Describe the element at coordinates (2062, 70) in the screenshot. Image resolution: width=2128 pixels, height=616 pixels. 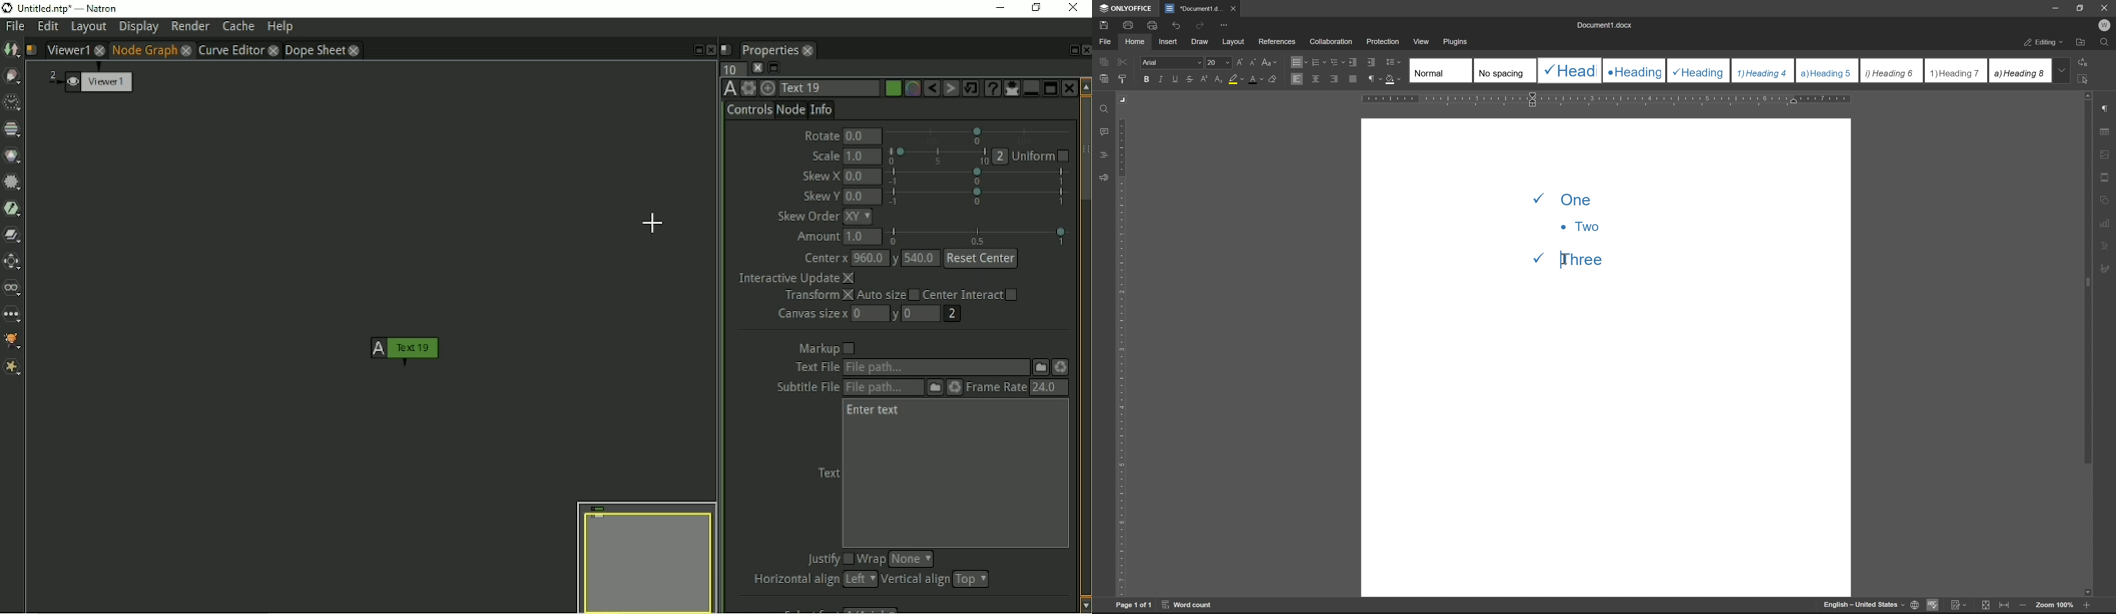
I see `drop down` at that location.